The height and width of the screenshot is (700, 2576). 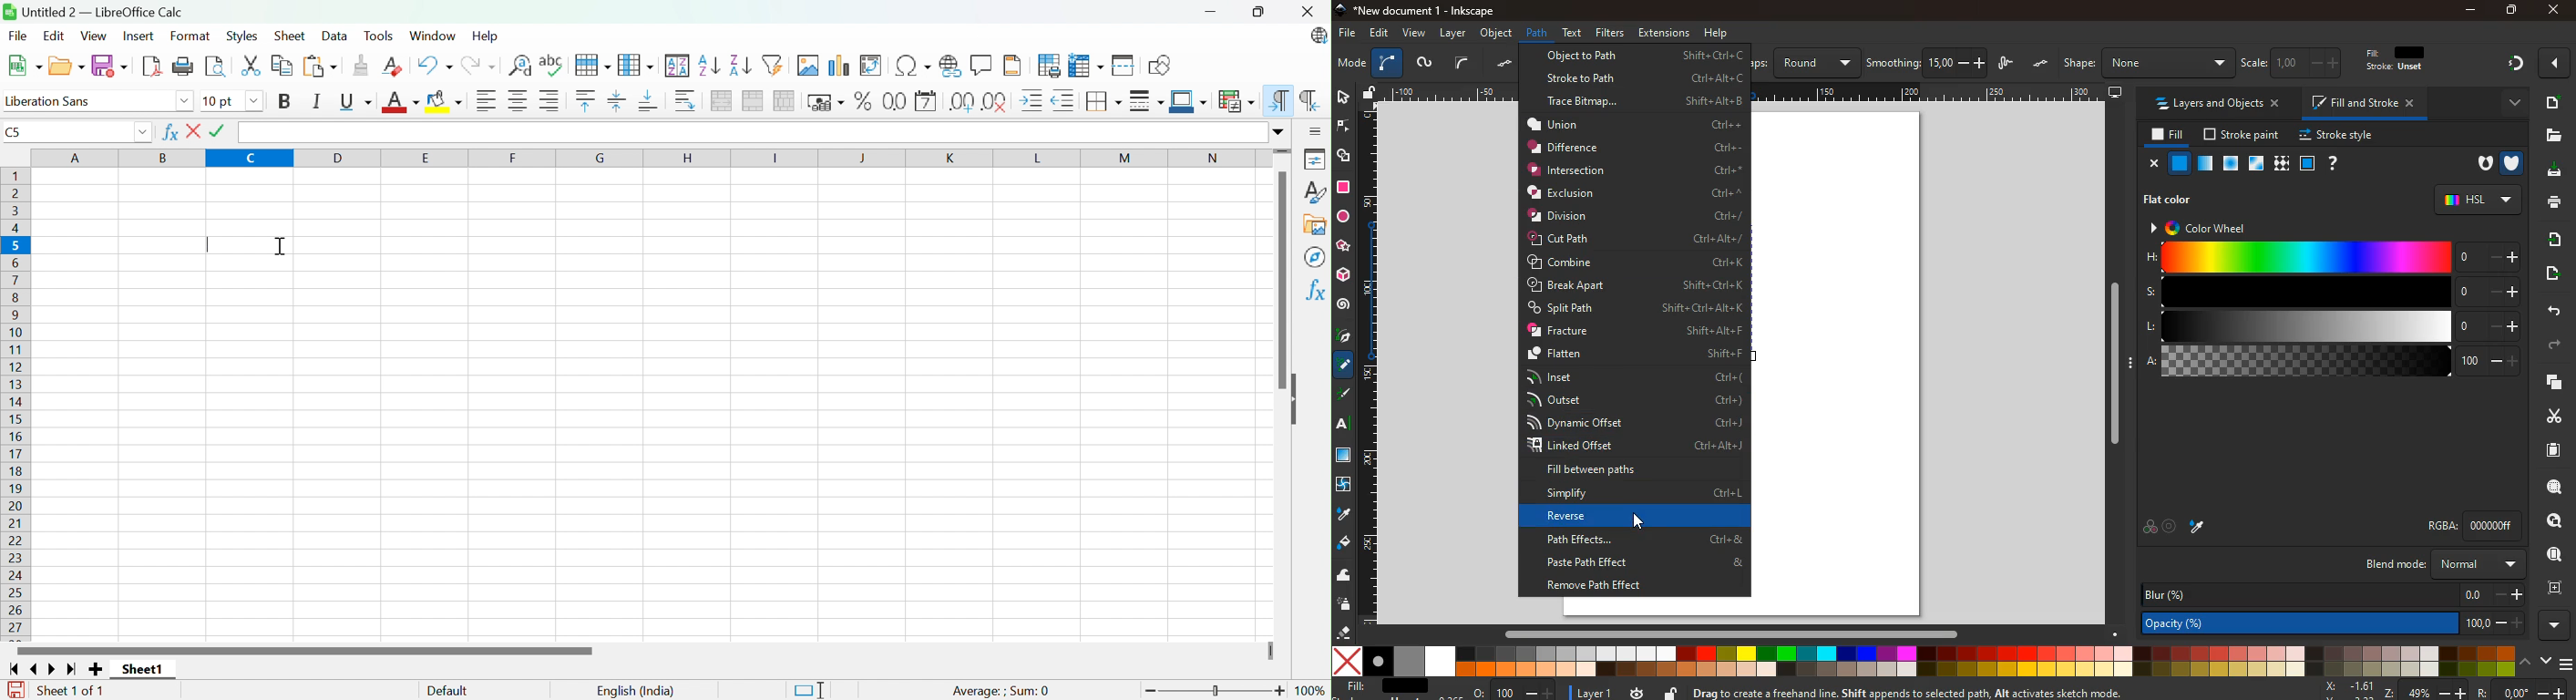 I want to click on Cursor, so click(x=279, y=246).